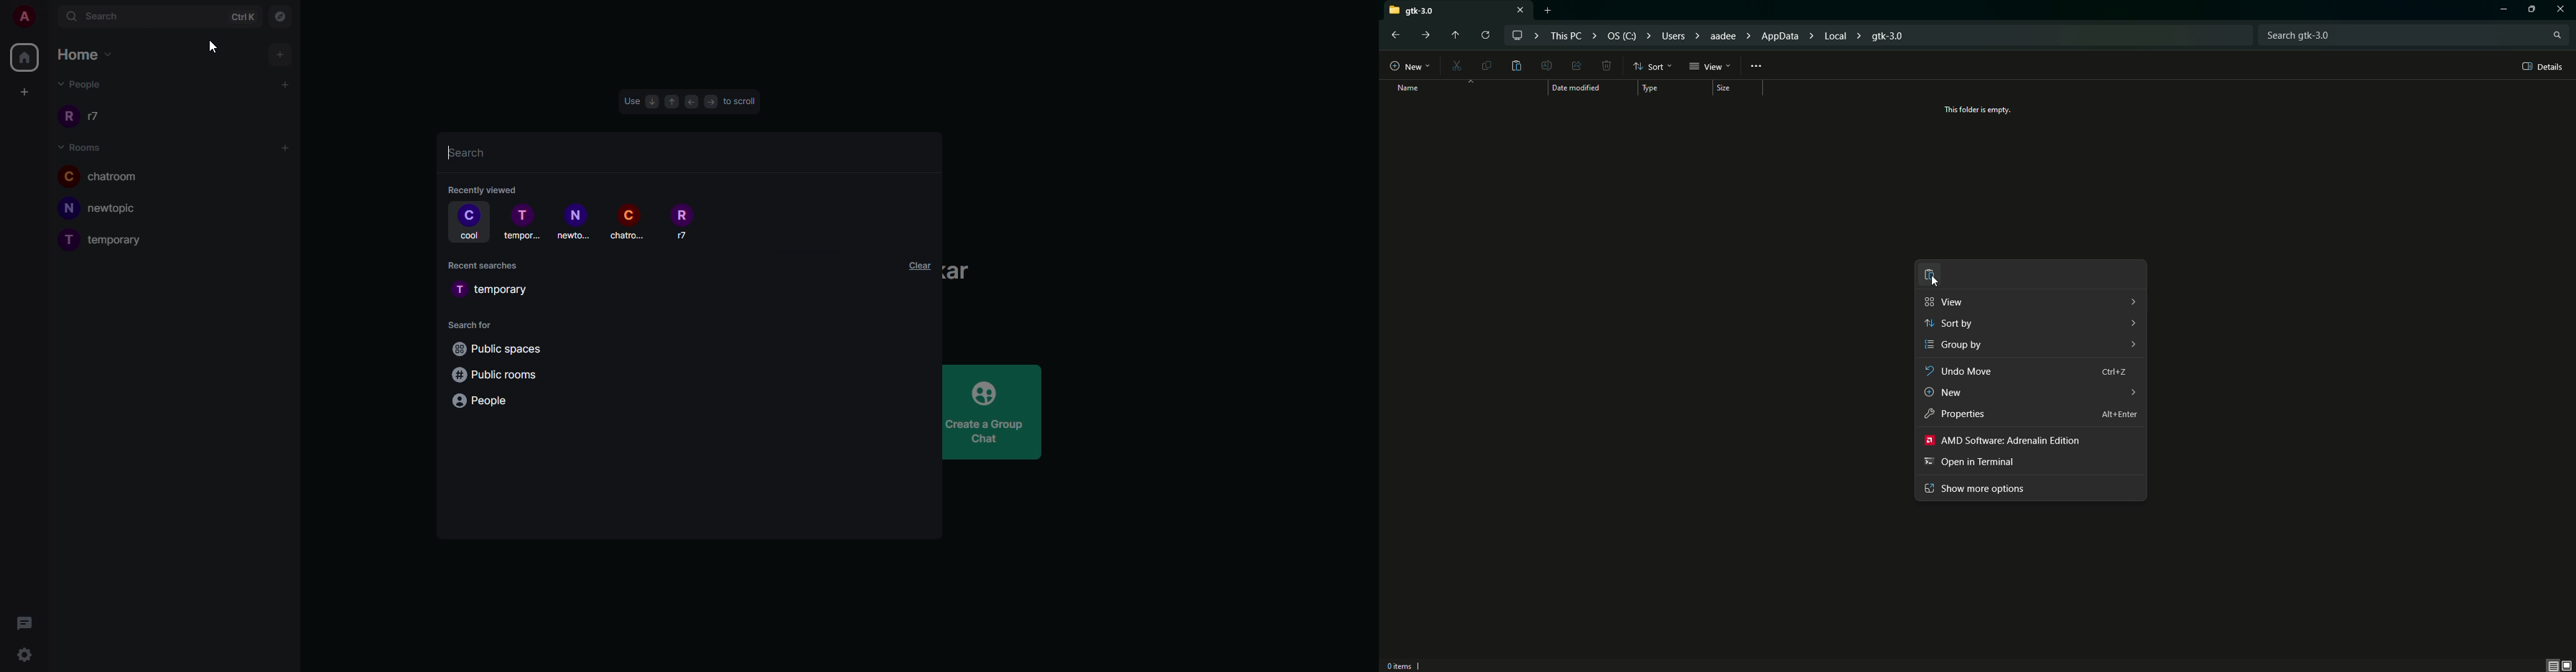 The width and height of the screenshot is (2576, 672). I want to click on Size, so click(1736, 90).